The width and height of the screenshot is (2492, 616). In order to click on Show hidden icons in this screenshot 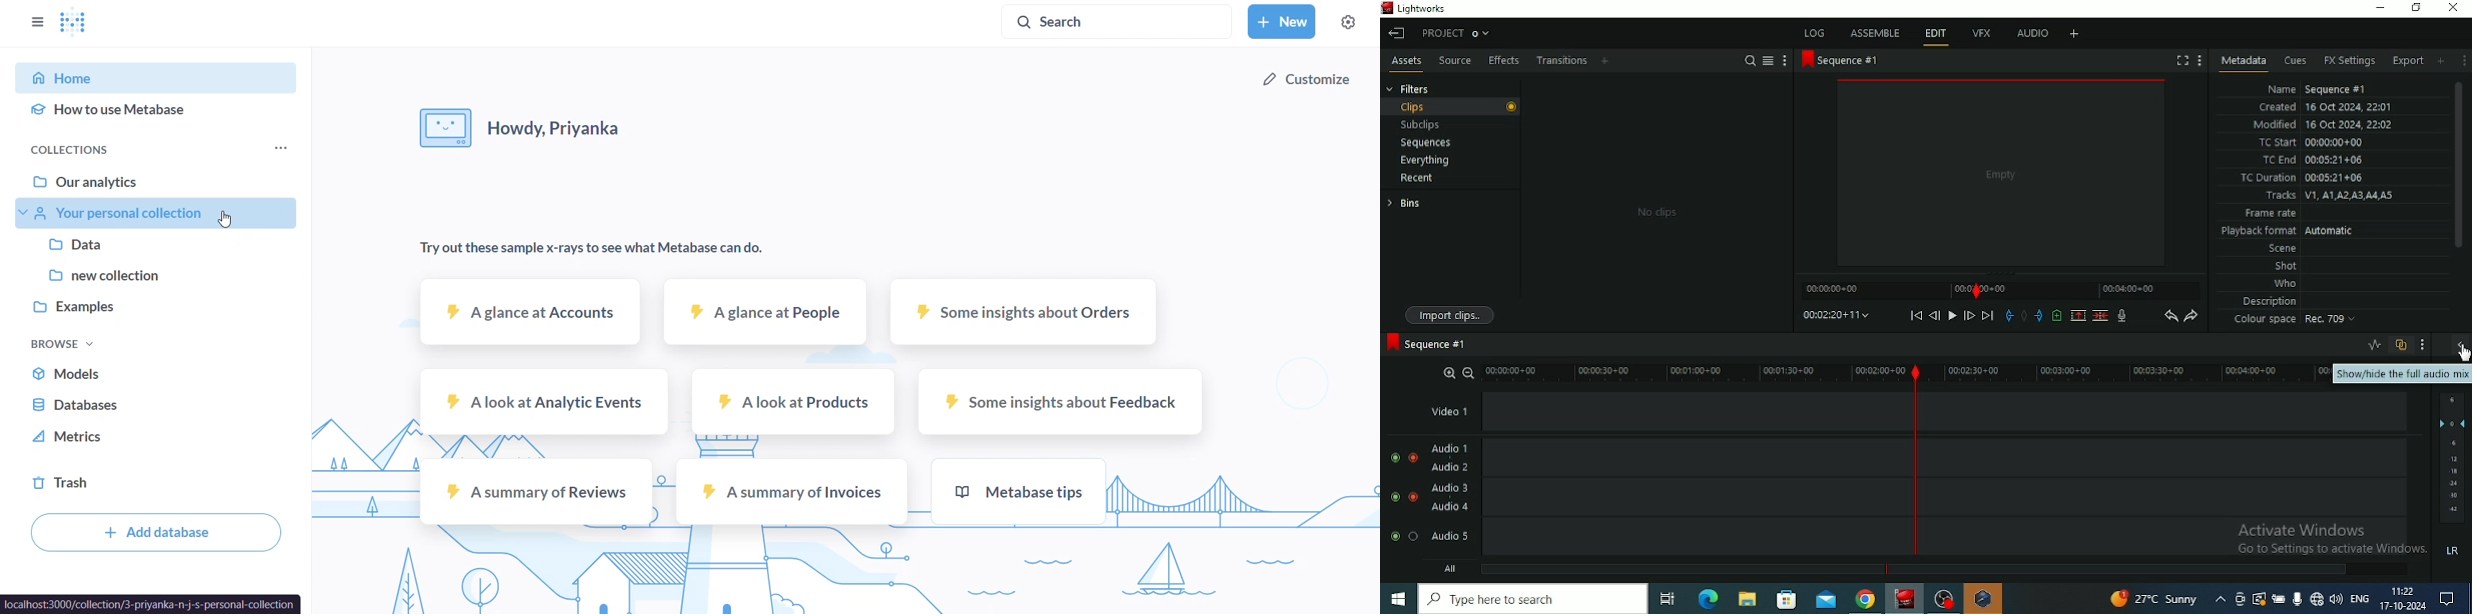, I will do `click(2220, 599)`.